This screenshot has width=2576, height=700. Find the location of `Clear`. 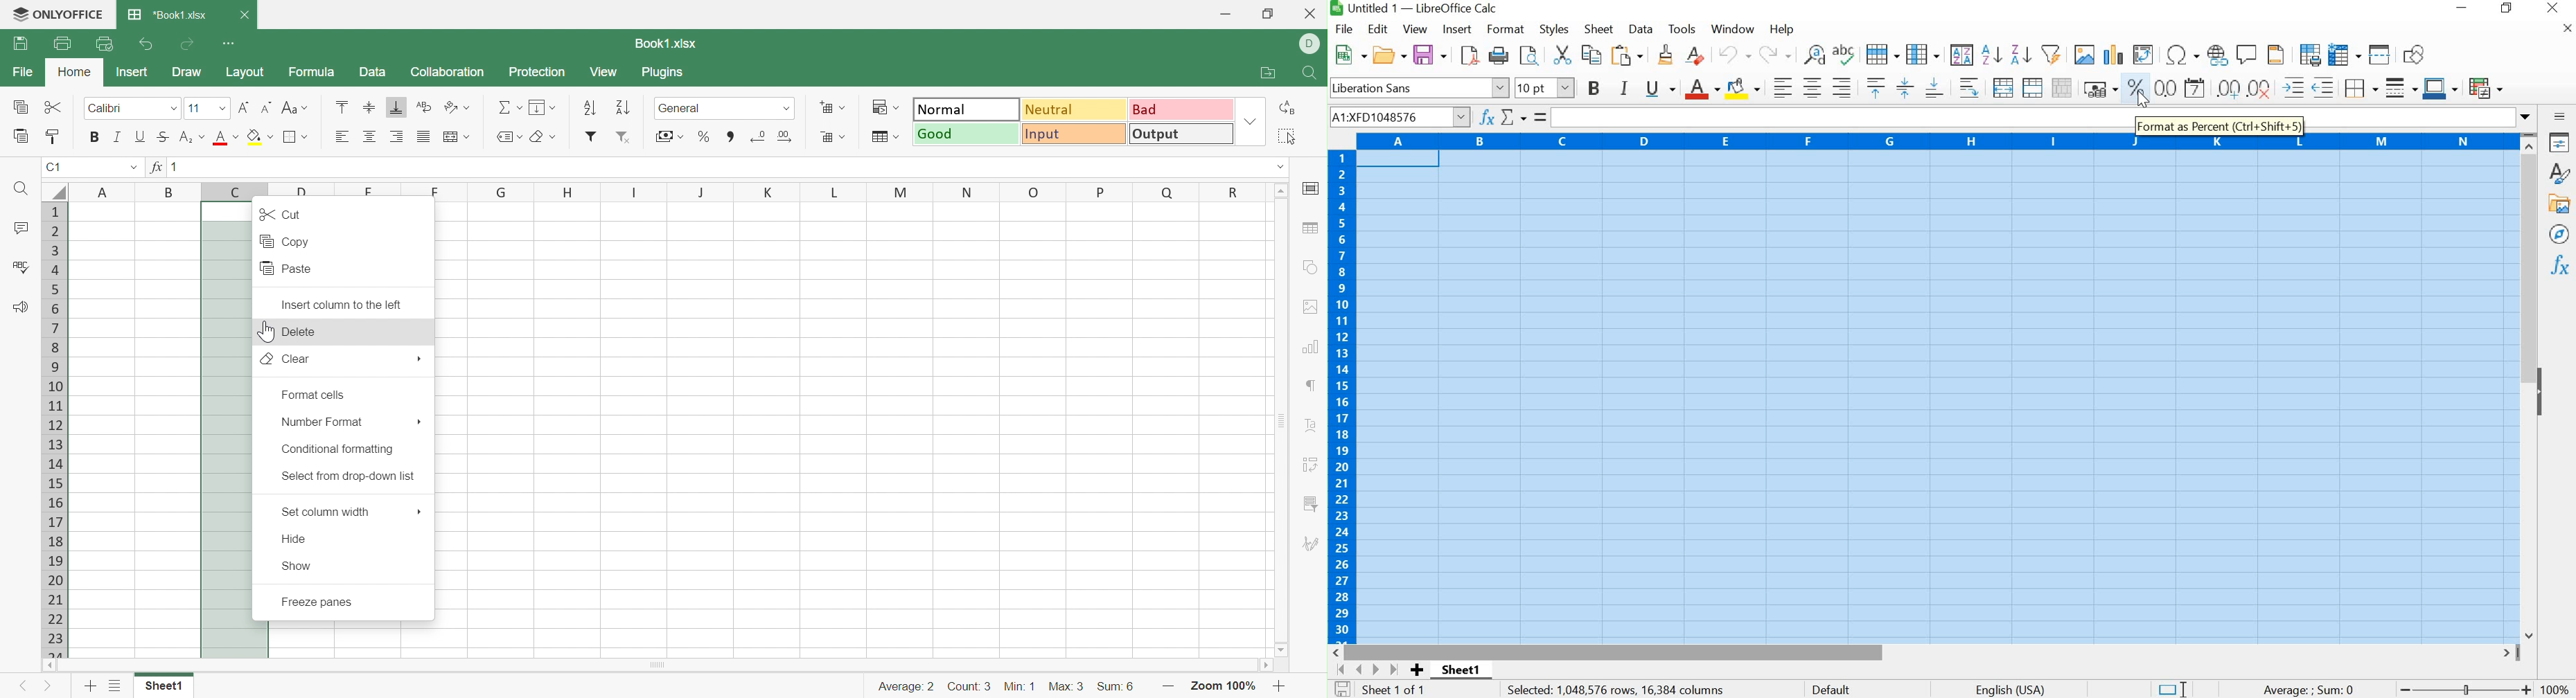

Clear is located at coordinates (538, 137).